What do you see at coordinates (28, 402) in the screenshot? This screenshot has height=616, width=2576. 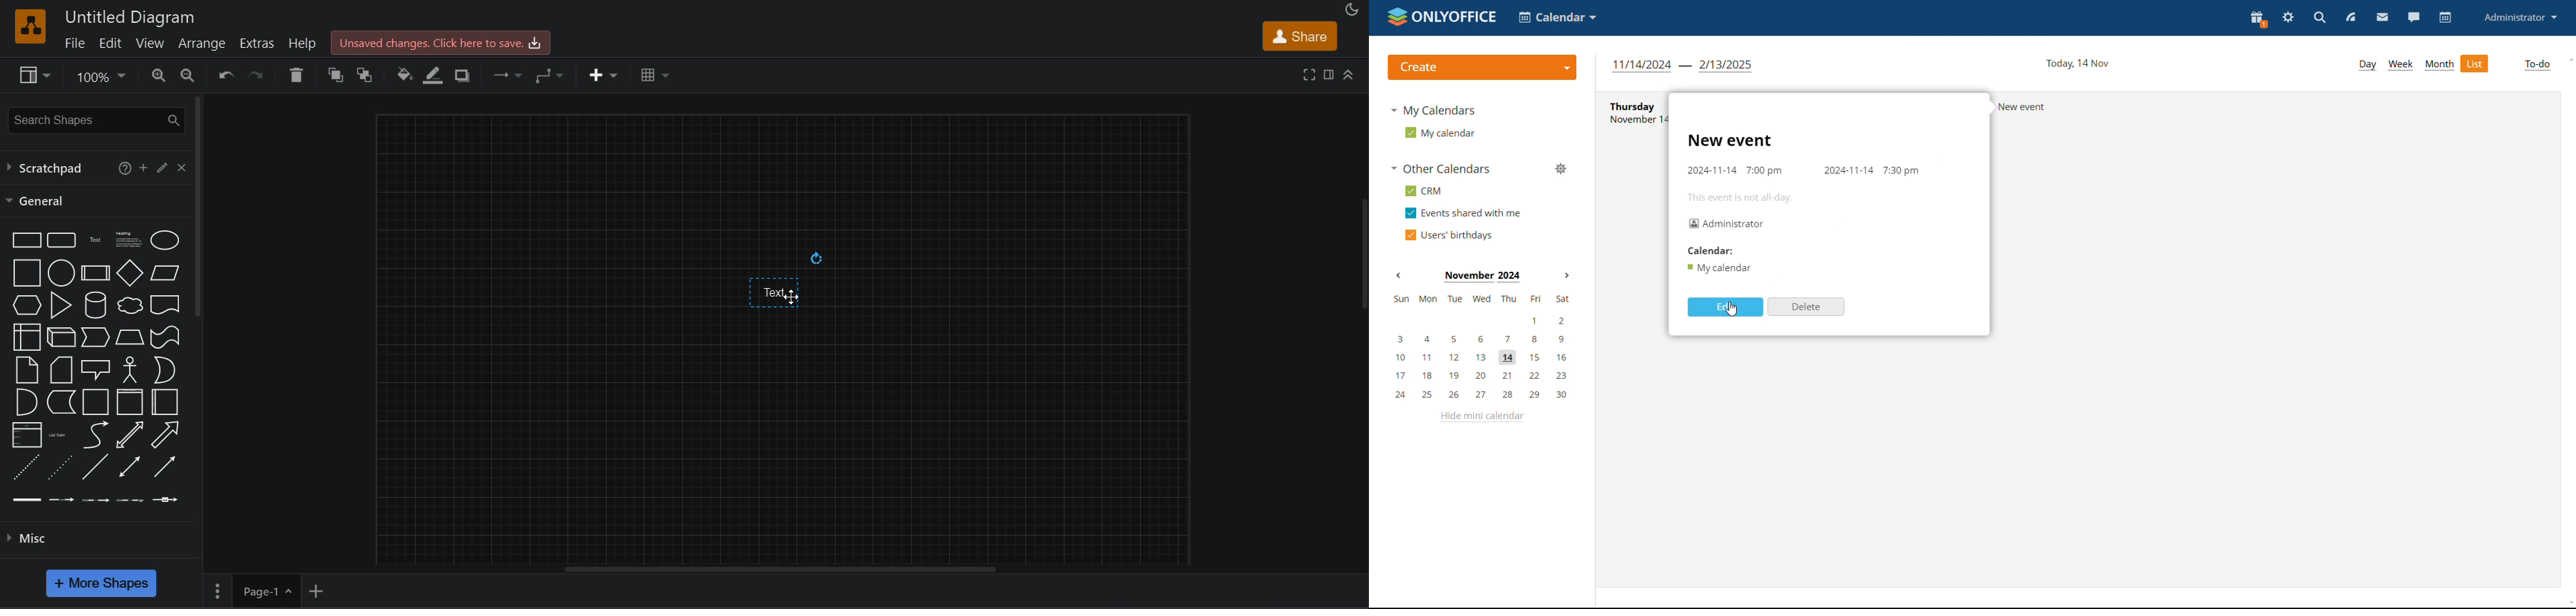 I see `And` at bounding box center [28, 402].